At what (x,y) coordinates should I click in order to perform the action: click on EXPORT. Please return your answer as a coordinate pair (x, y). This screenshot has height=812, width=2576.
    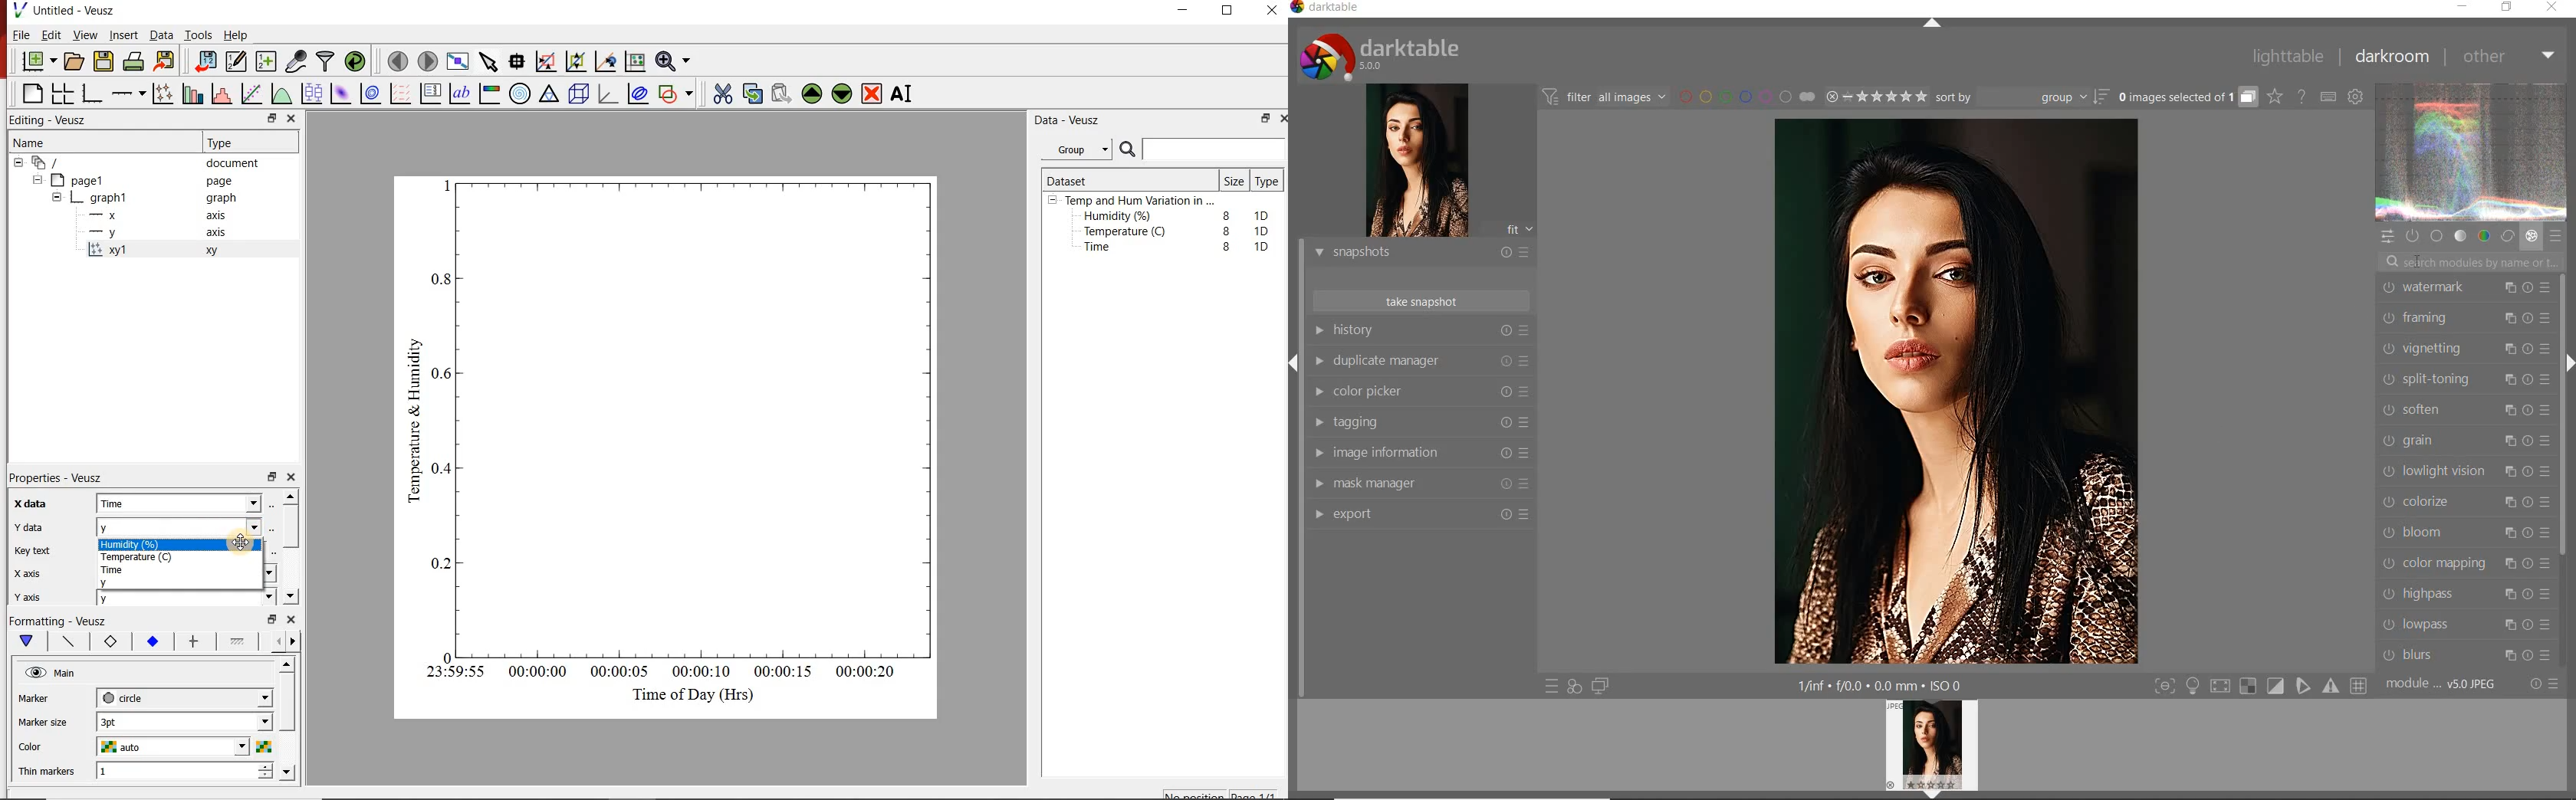
    Looking at the image, I should click on (1417, 515).